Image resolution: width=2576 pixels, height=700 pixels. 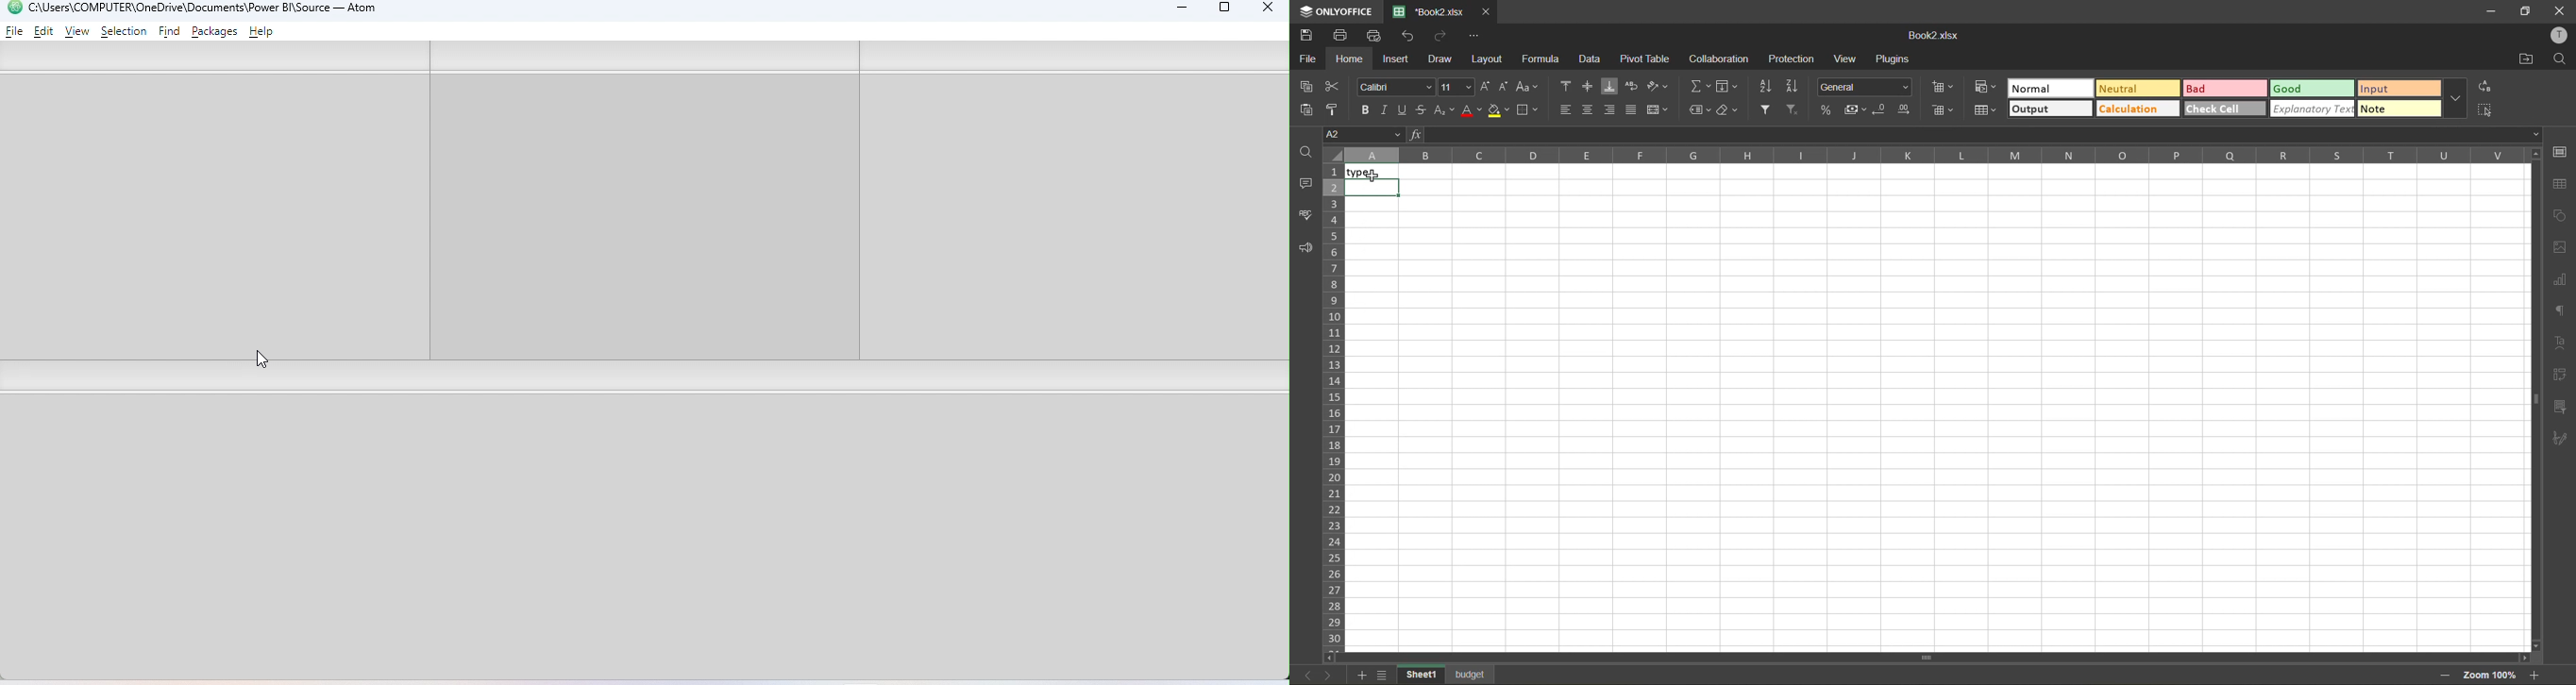 What do you see at coordinates (2562, 61) in the screenshot?
I see `find` at bounding box center [2562, 61].